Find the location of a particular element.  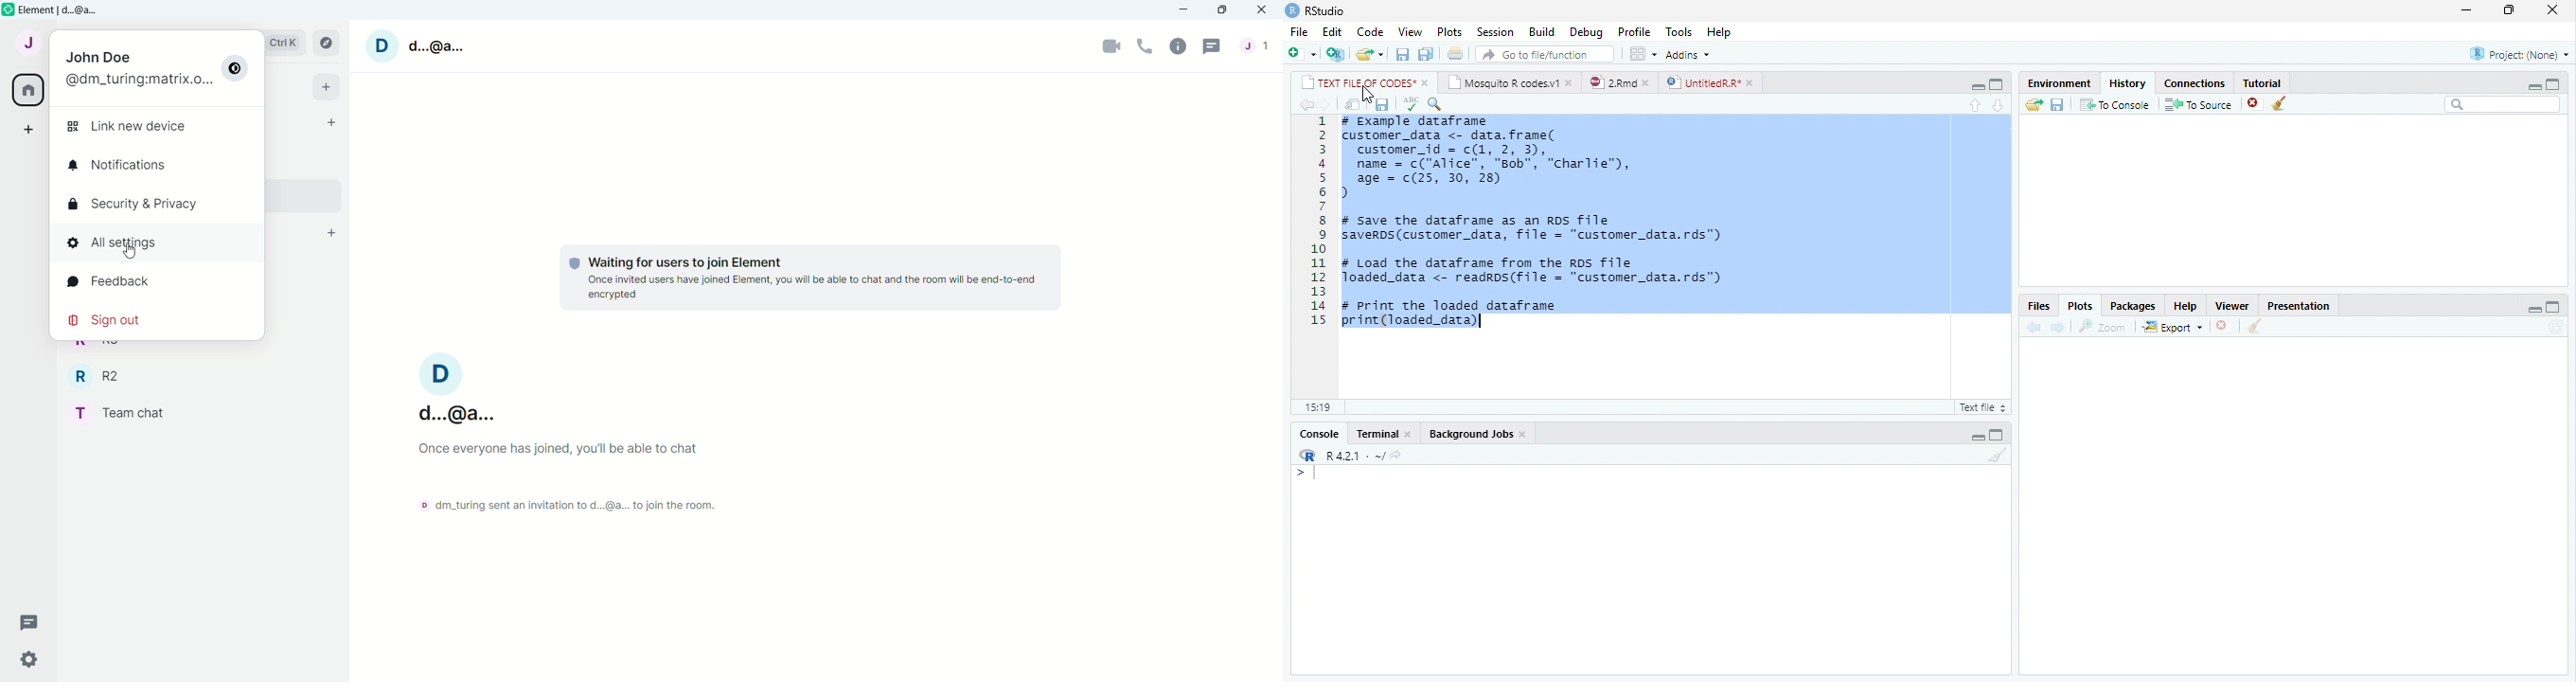

# Print the loaded dataframe
print(loaded_data)| is located at coordinates (1462, 316).